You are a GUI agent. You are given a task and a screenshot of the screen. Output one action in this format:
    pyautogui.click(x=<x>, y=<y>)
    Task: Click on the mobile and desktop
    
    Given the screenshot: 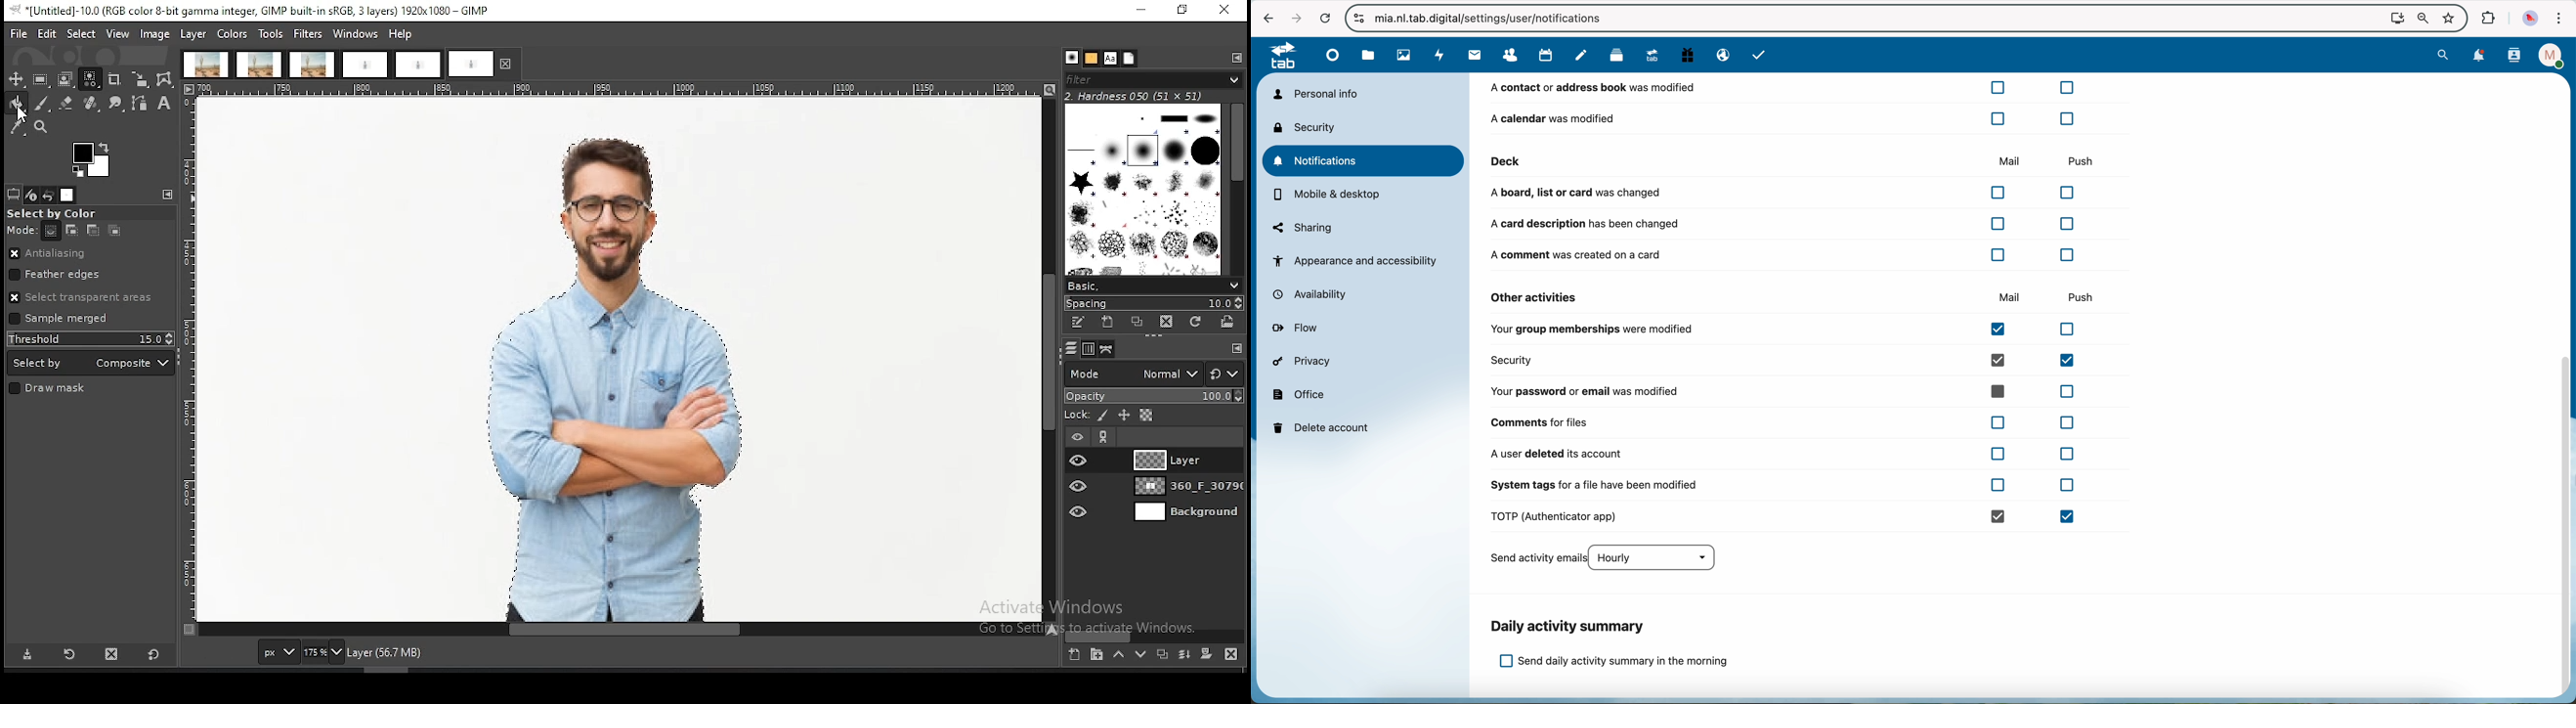 What is the action you would take?
    pyautogui.click(x=1329, y=196)
    